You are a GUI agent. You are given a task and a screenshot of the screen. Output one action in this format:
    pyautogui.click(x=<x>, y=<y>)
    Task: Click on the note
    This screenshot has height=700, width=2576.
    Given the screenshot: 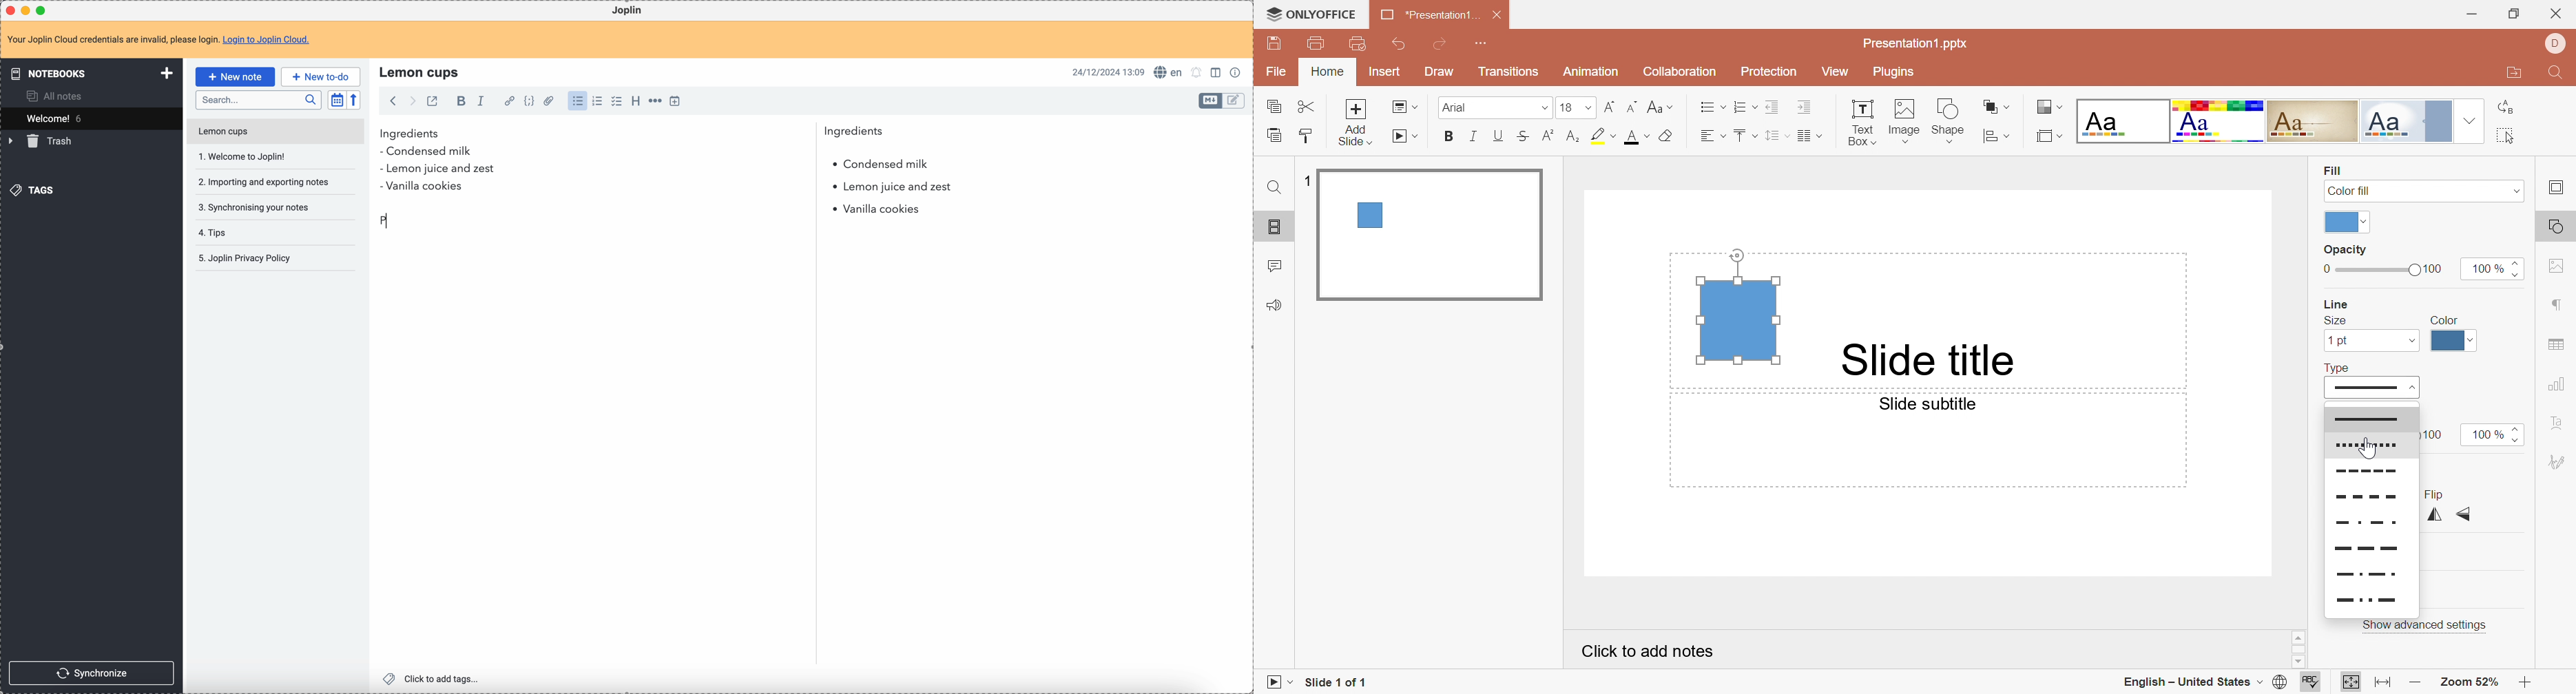 What is the action you would take?
    pyautogui.click(x=165, y=40)
    